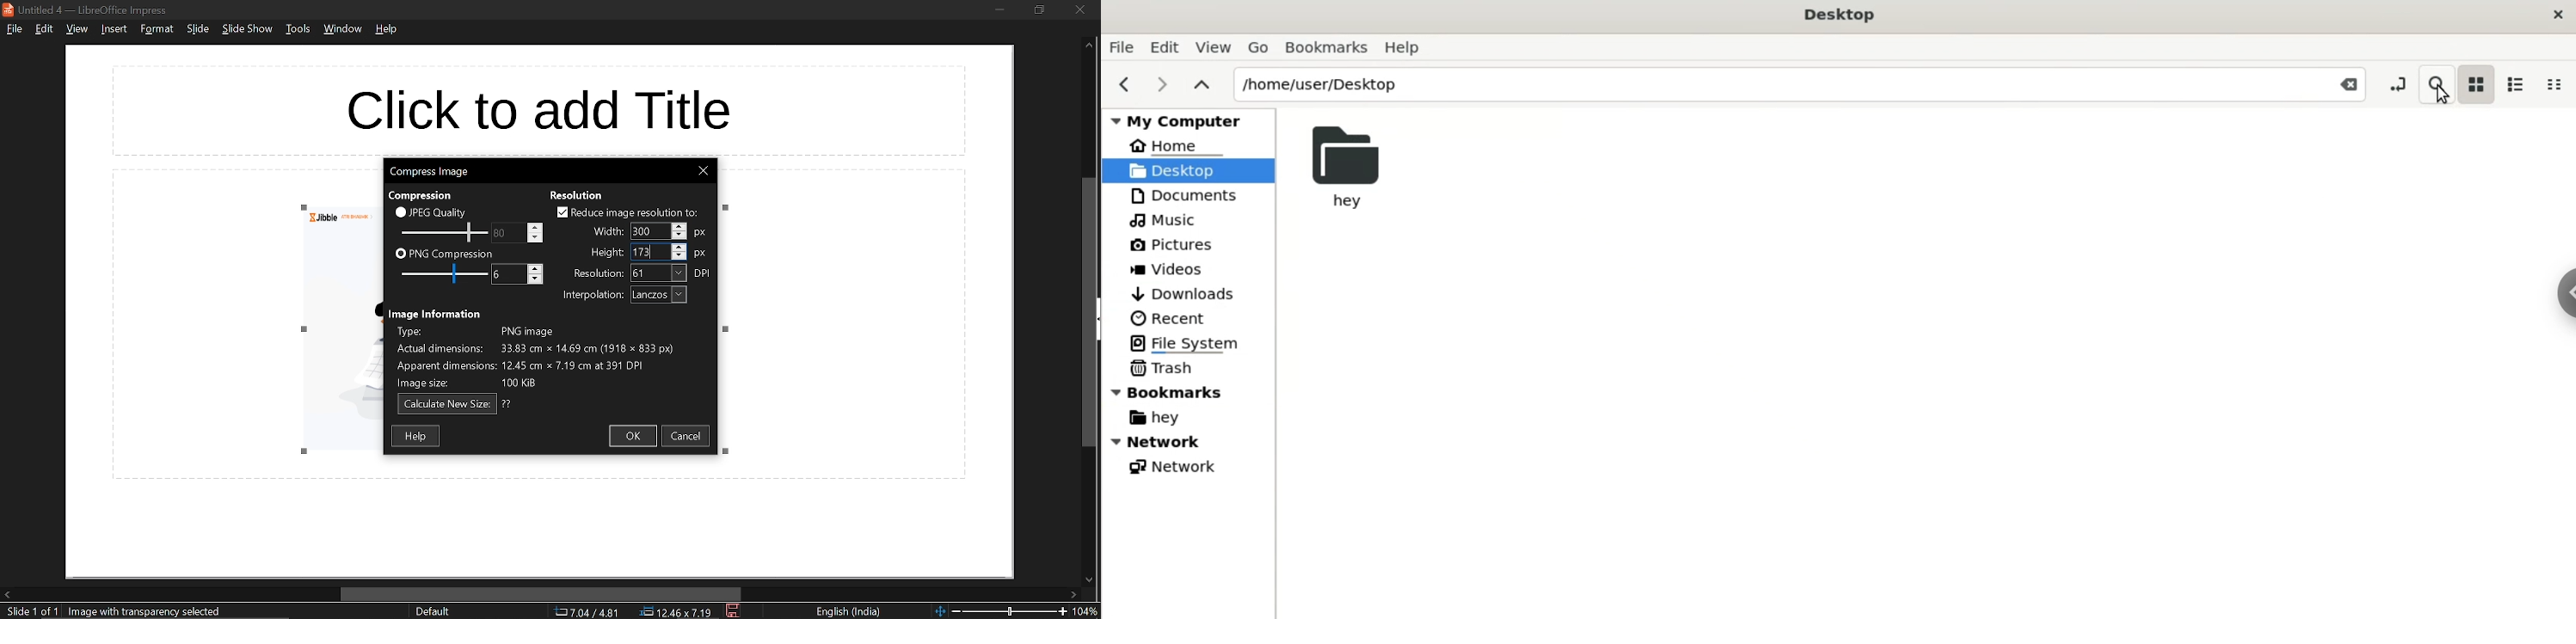 Image resolution: width=2576 pixels, height=644 pixels. What do you see at coordinates (587, 612) in the screenshot?
I see `co-ordinate` at bounding box center [587, 612].